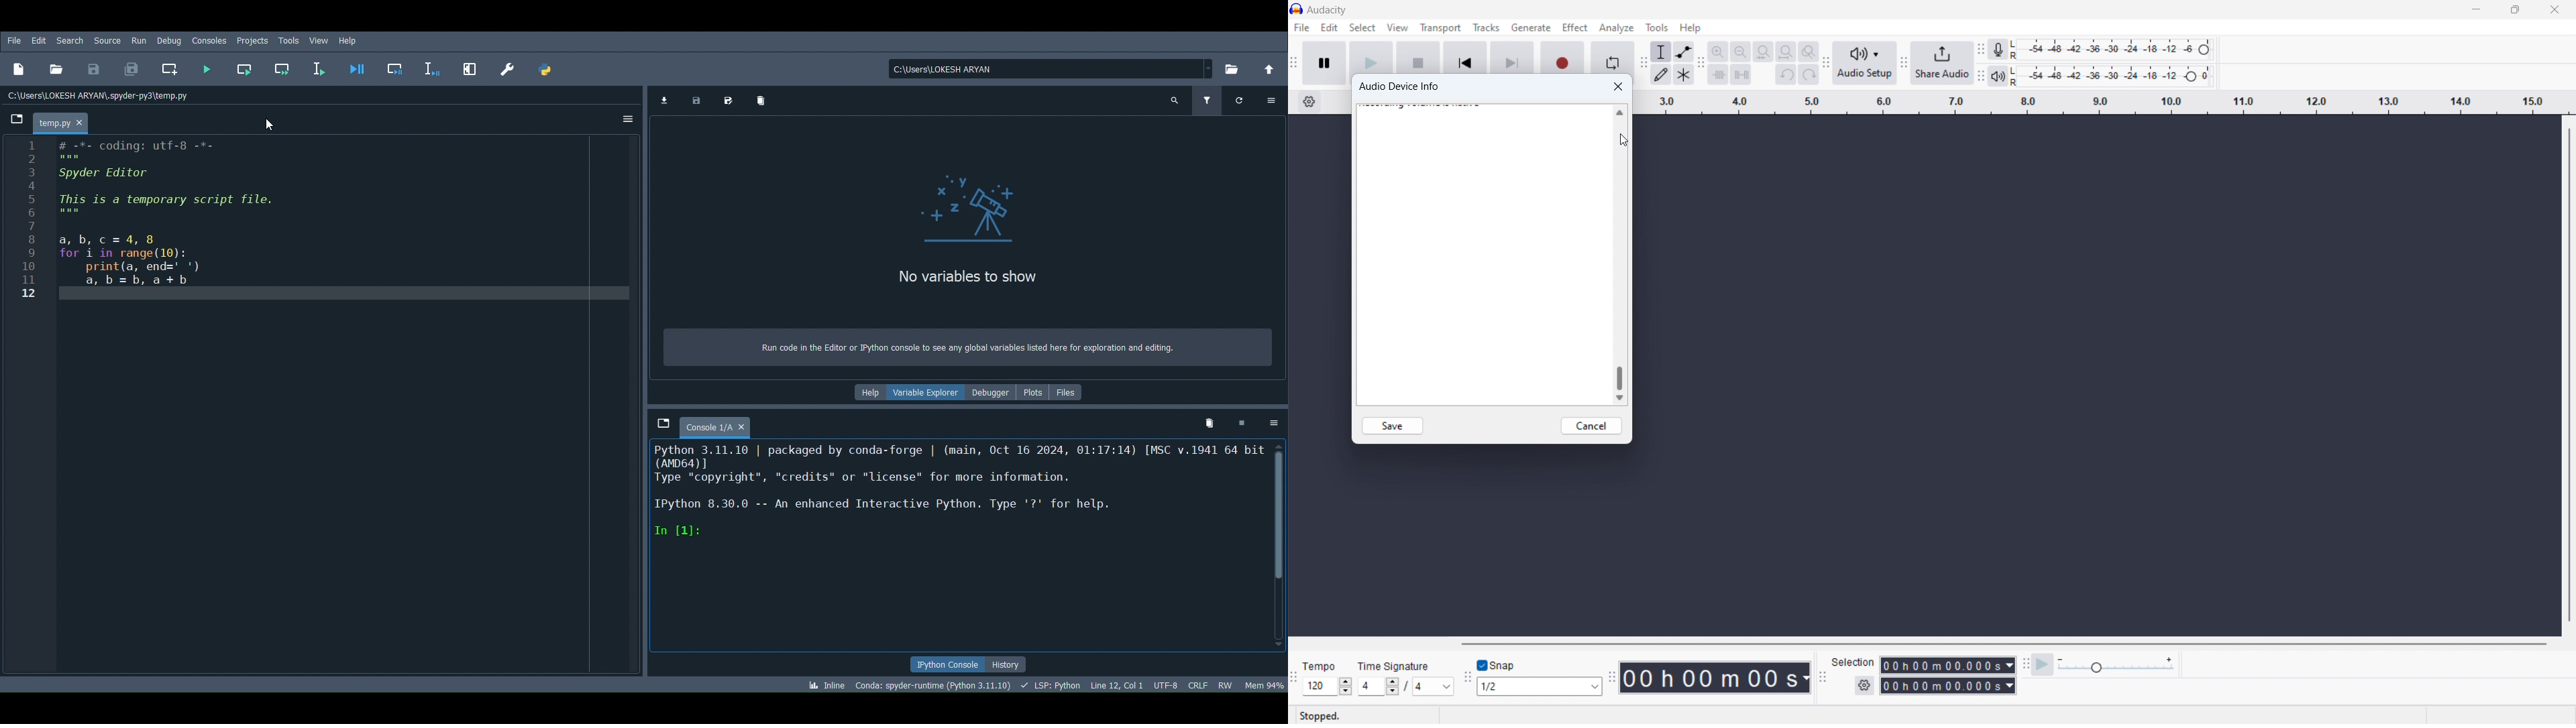 This screenshot has width=2576, height=728. Describe the element at coordinates (1361, 27) in the screenshot. I see `select` at that location.